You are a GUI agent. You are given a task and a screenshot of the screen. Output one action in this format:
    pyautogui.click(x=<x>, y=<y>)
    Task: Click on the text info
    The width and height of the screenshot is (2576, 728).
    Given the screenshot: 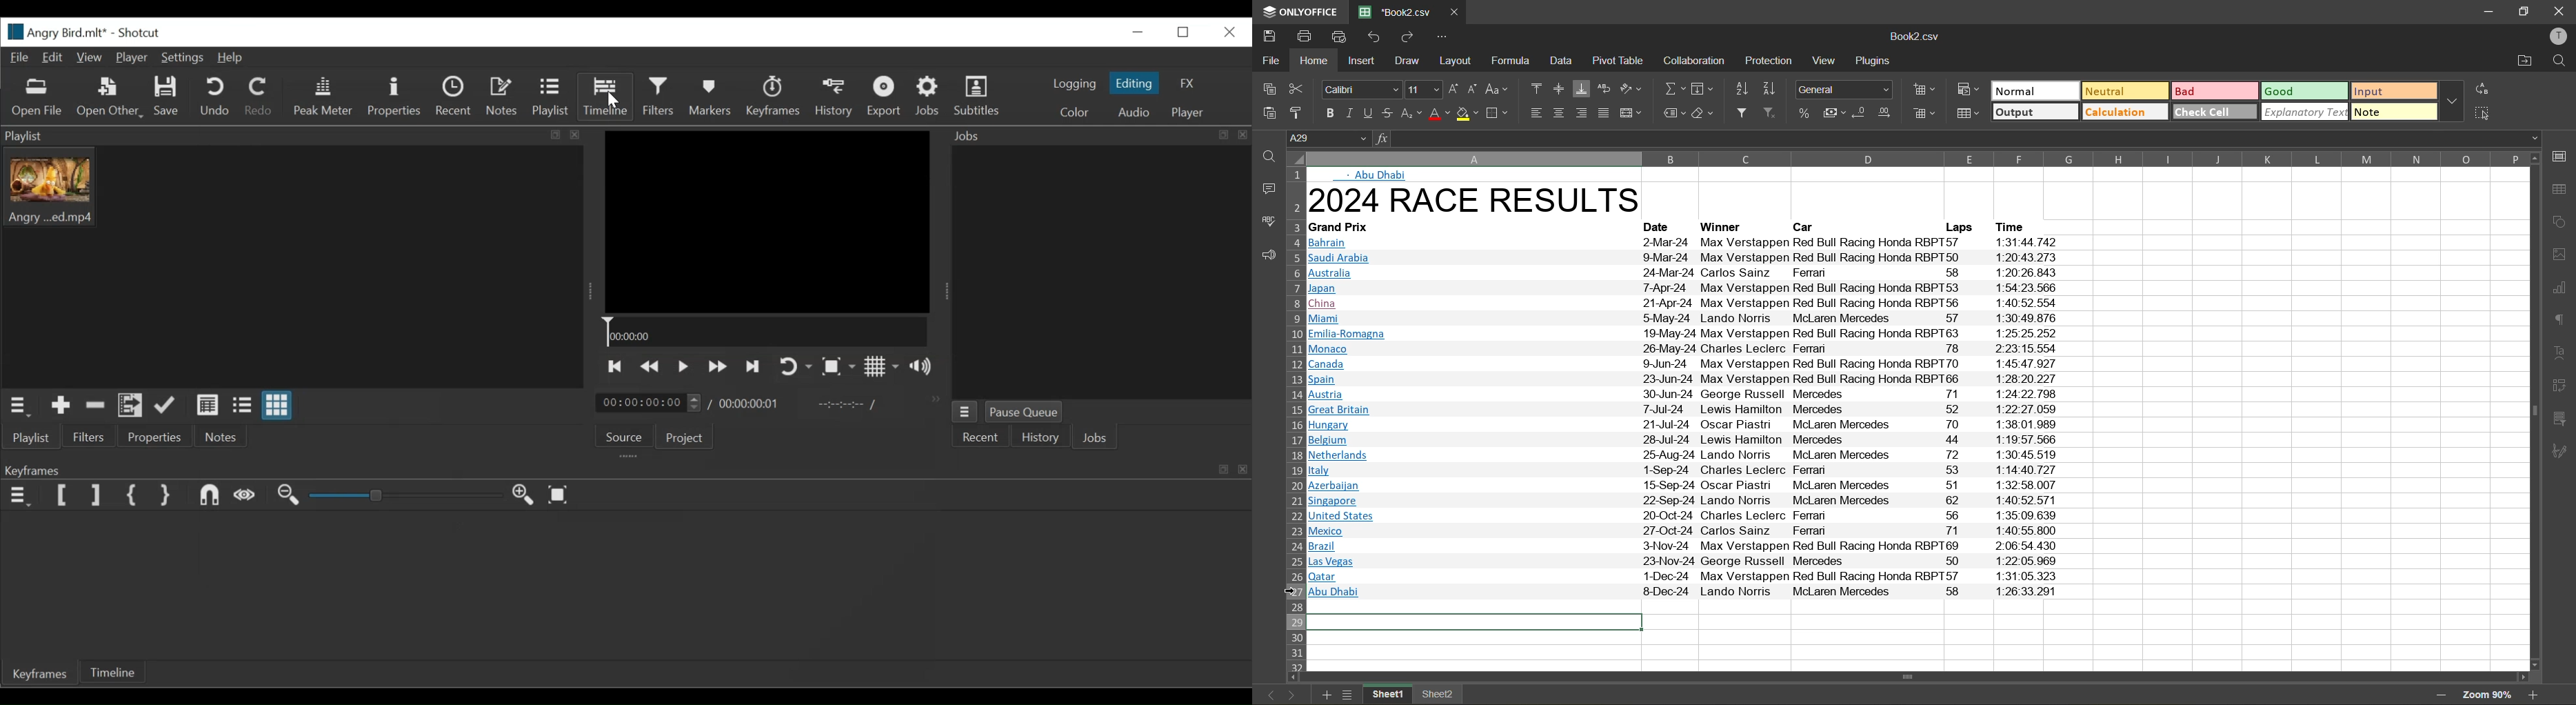 What is the action you would take?
    pyautogui.click(x=2017, y=226)
    